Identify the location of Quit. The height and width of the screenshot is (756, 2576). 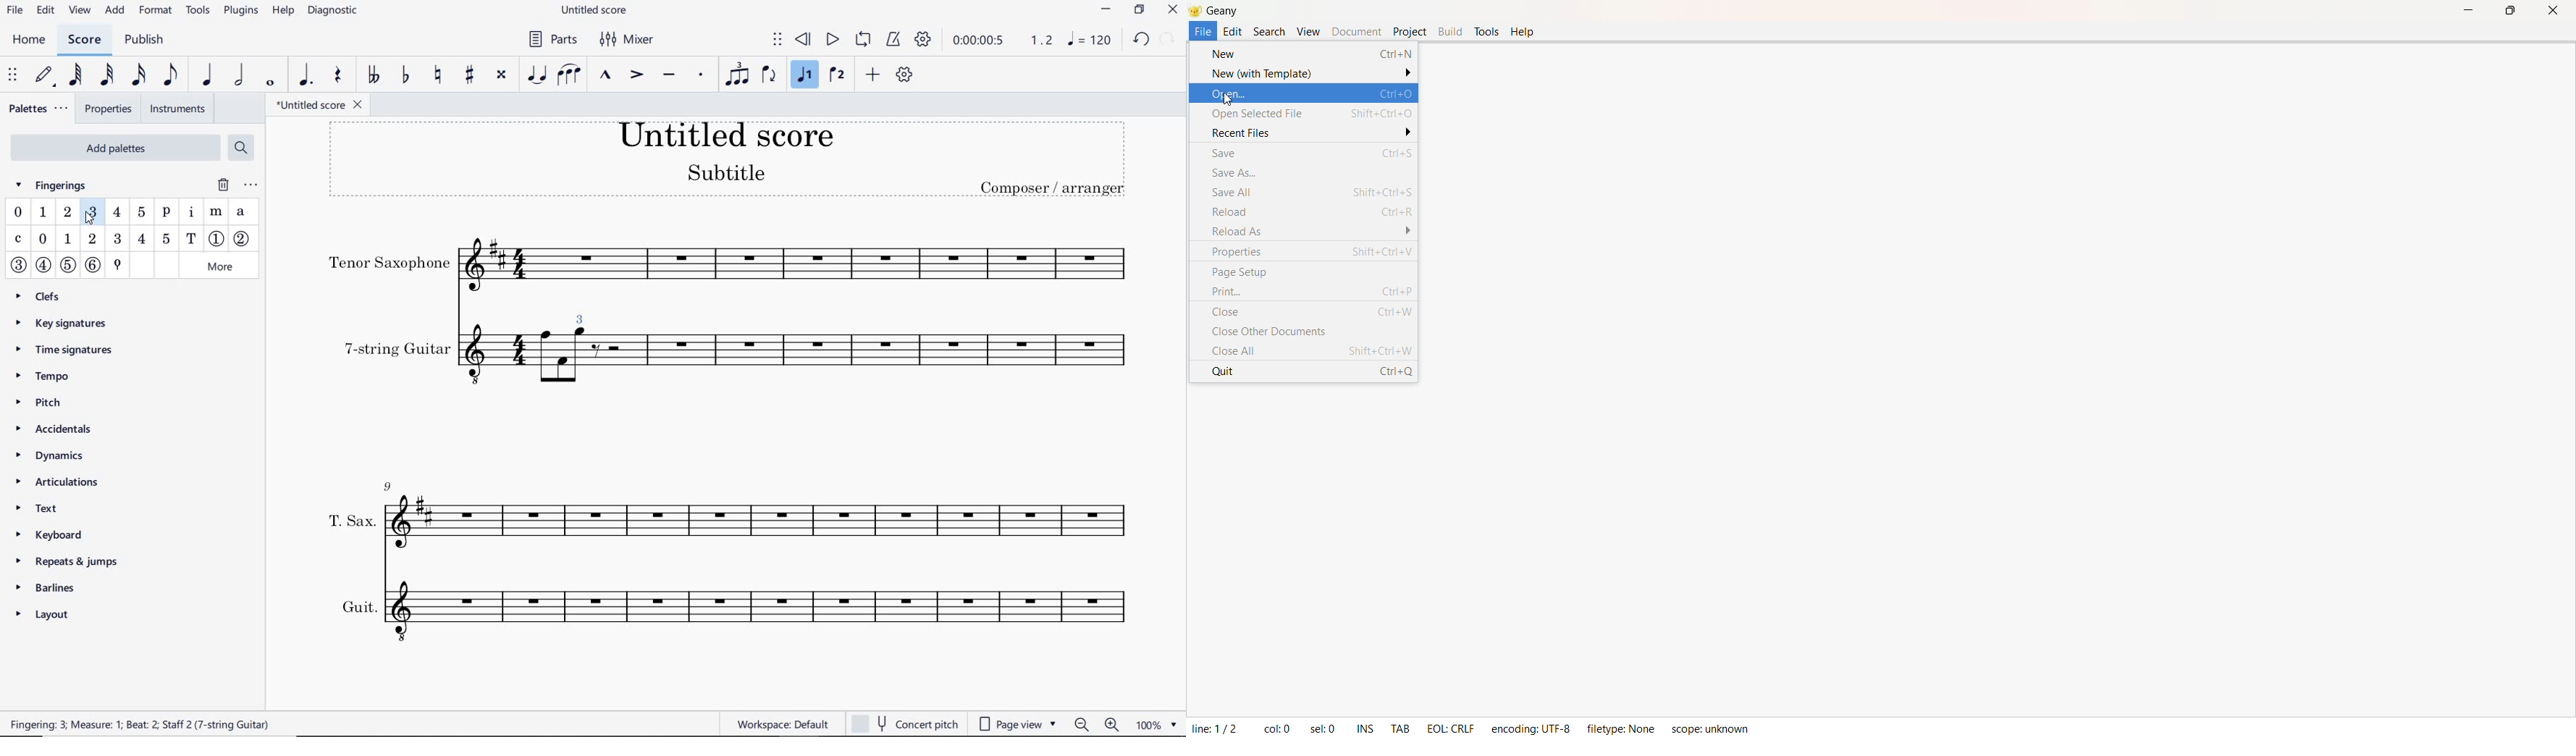
(1307, 371).